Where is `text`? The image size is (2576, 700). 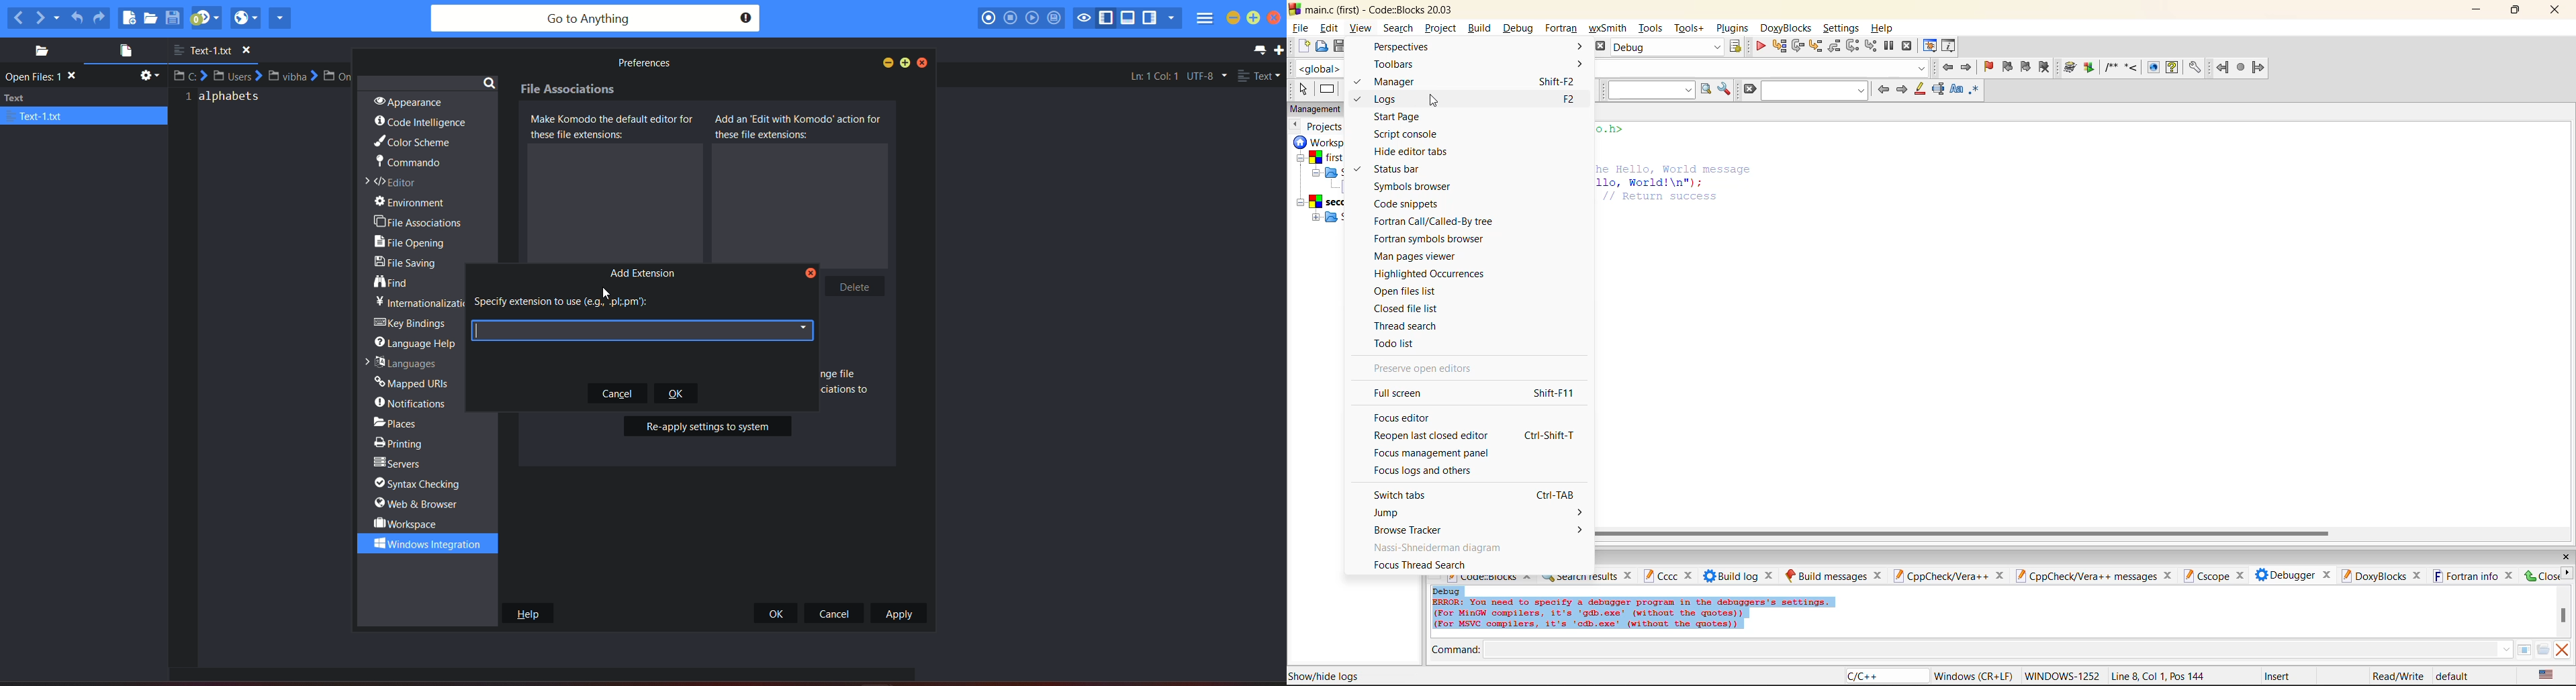
text is located at coordinates (44, 77).